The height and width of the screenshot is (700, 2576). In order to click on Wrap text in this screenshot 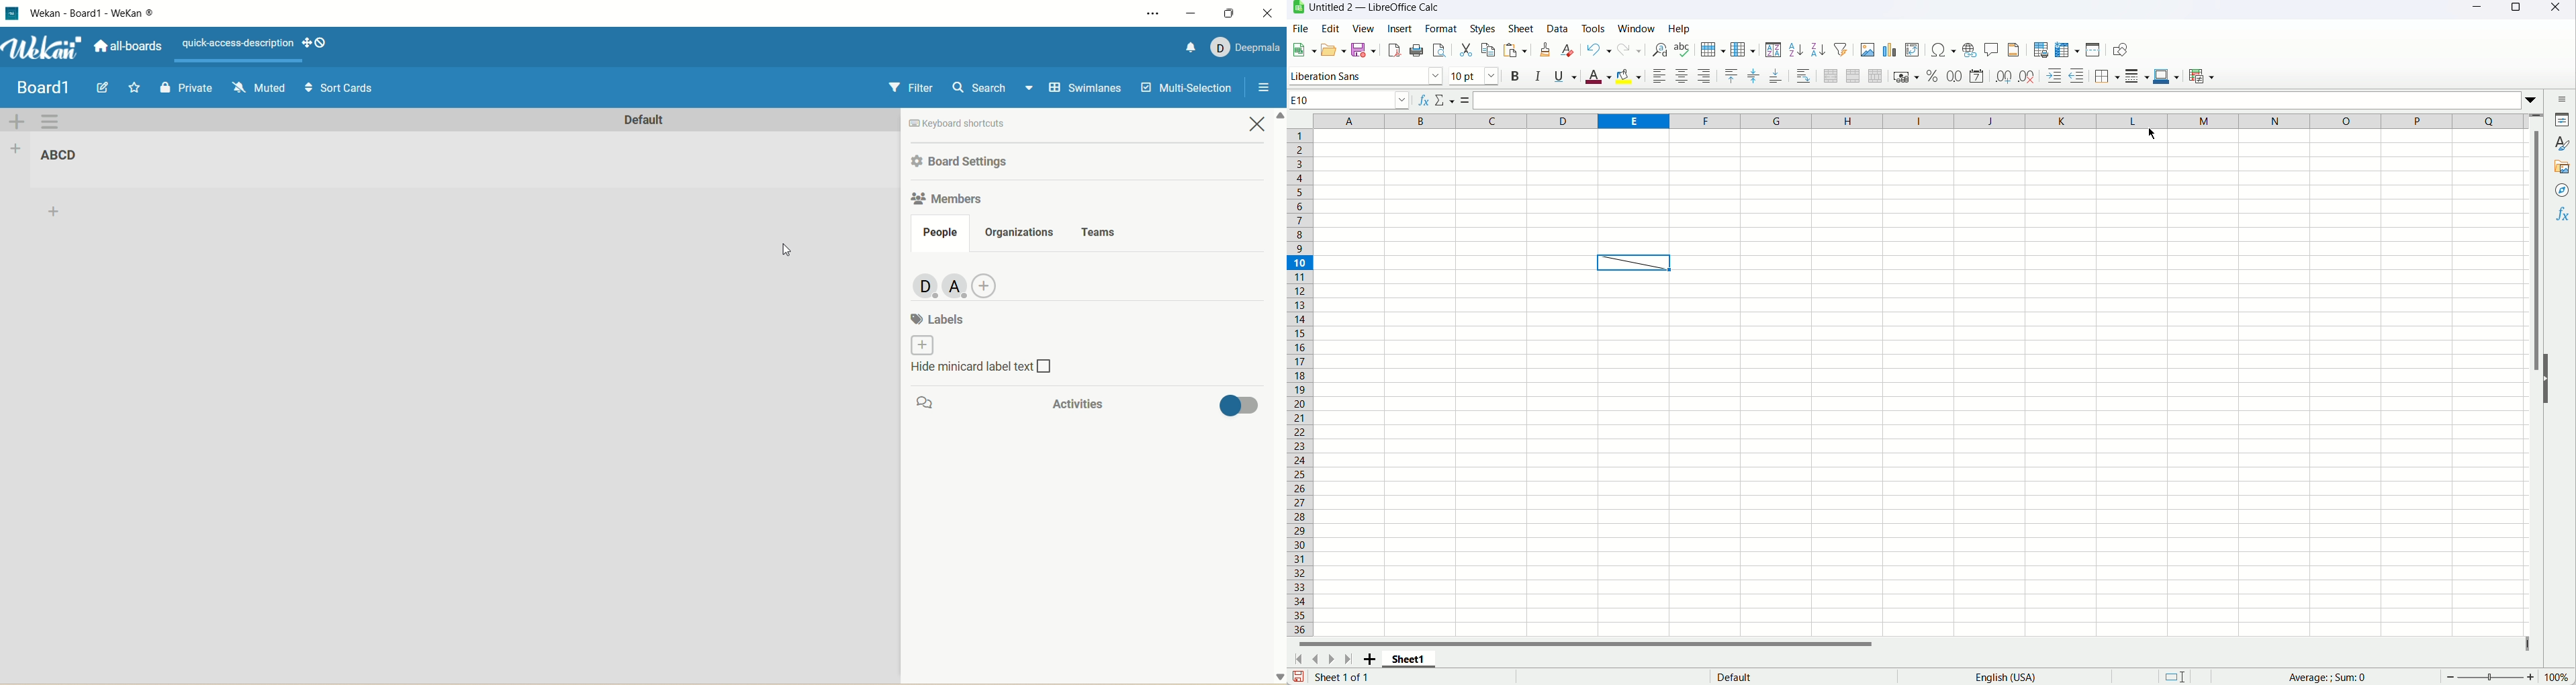, I will do `click(1803, 75)`.